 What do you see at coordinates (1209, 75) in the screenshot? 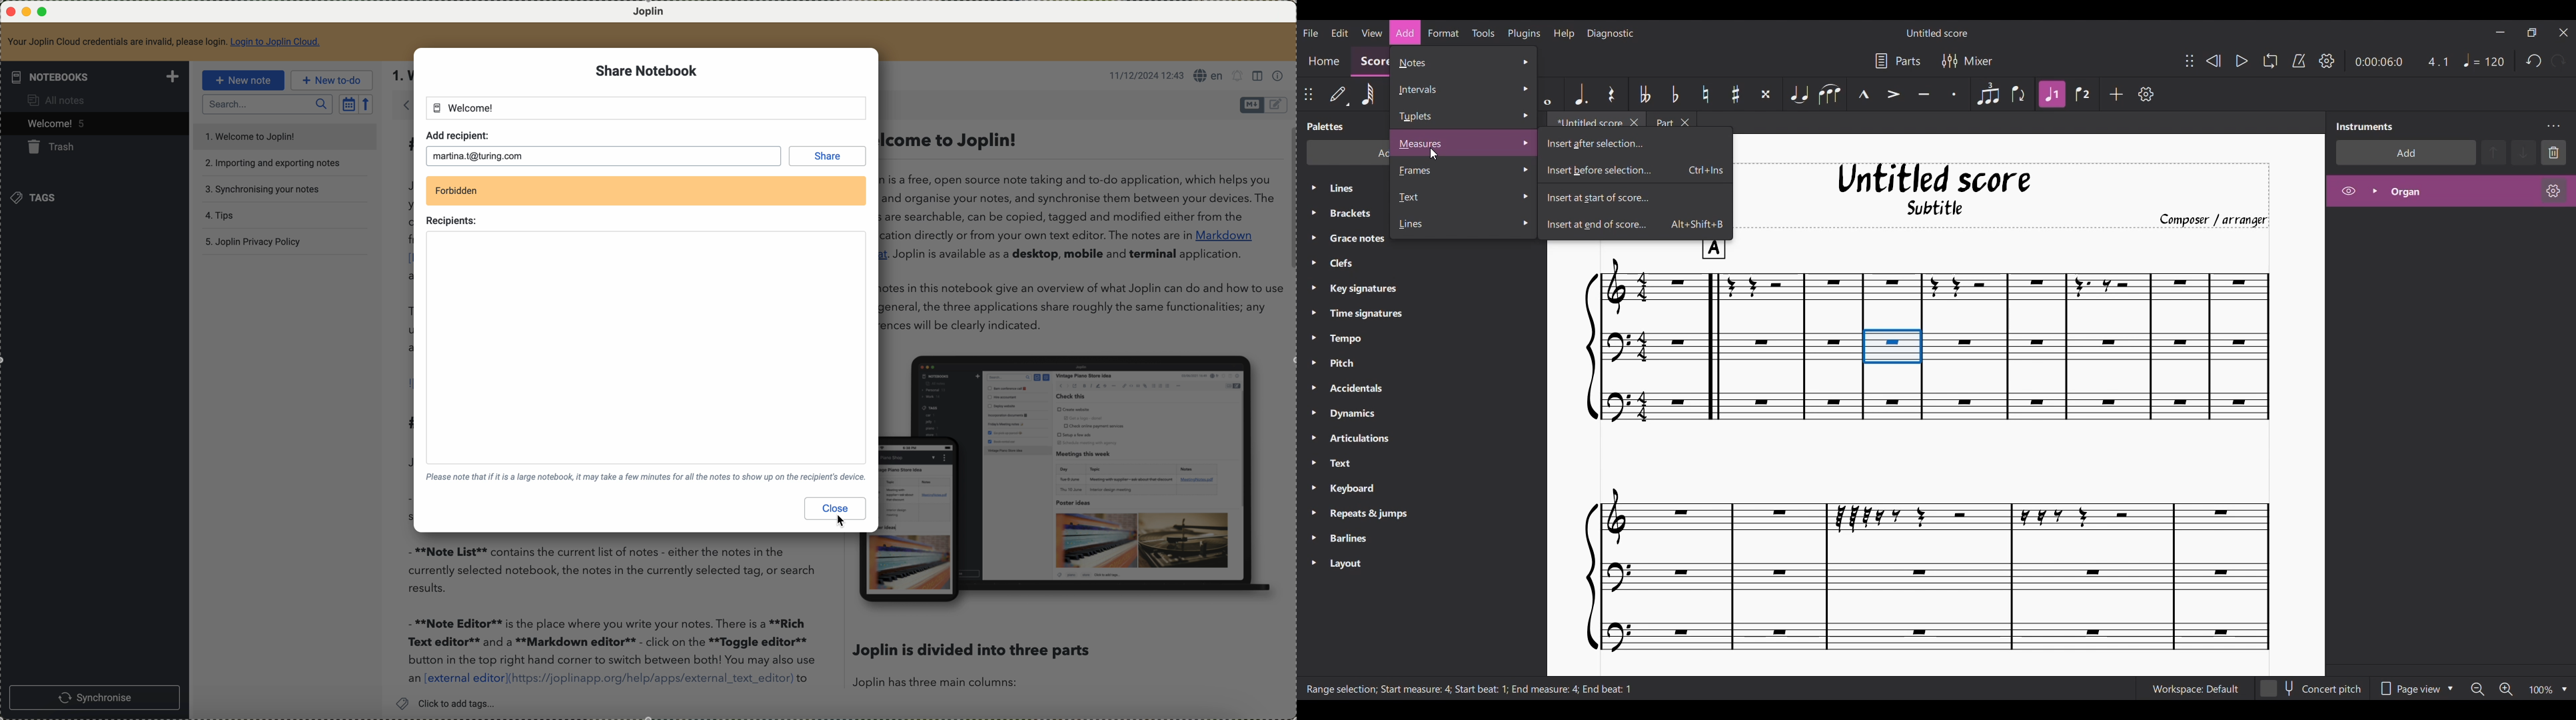
I see `language` at bounding box center [1209, 75].